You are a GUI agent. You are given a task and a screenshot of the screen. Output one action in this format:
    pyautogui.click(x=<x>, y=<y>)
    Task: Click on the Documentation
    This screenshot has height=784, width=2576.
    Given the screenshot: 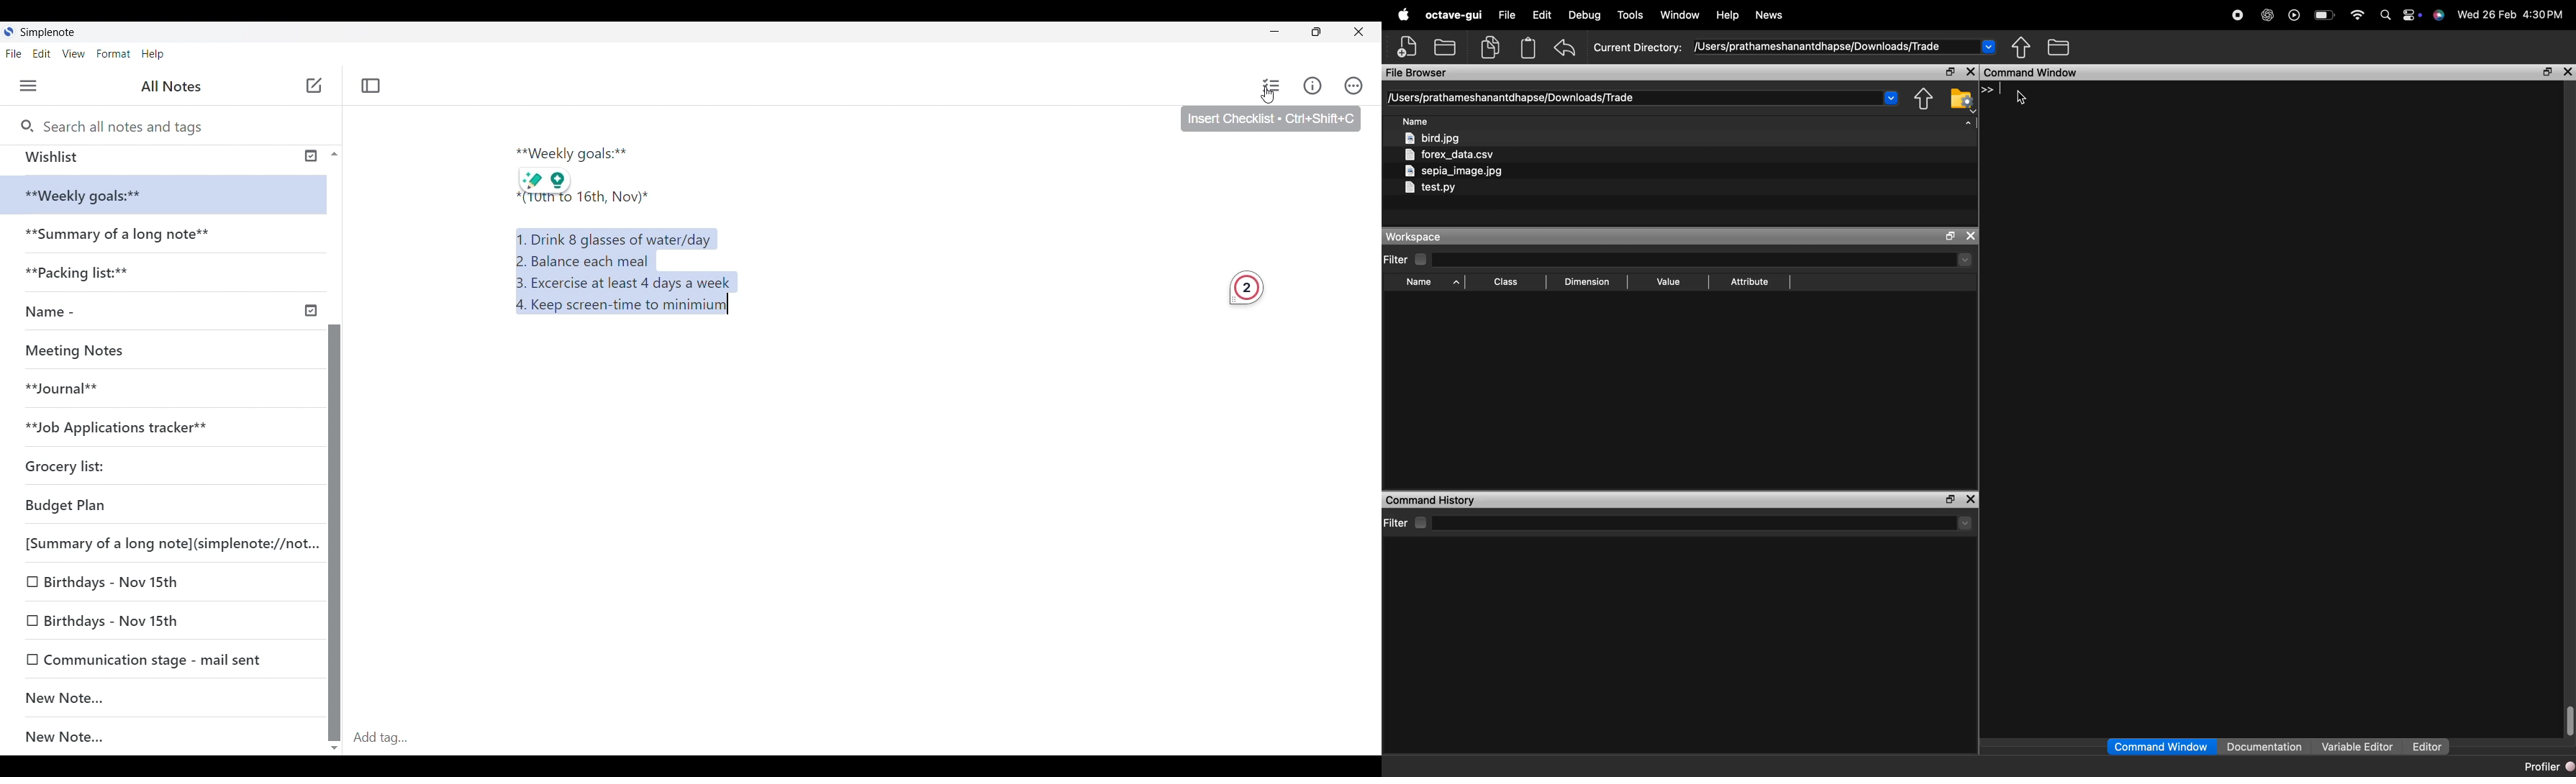 What is the action you would take?
    pyautogui.click(x=2265, y=747)
    